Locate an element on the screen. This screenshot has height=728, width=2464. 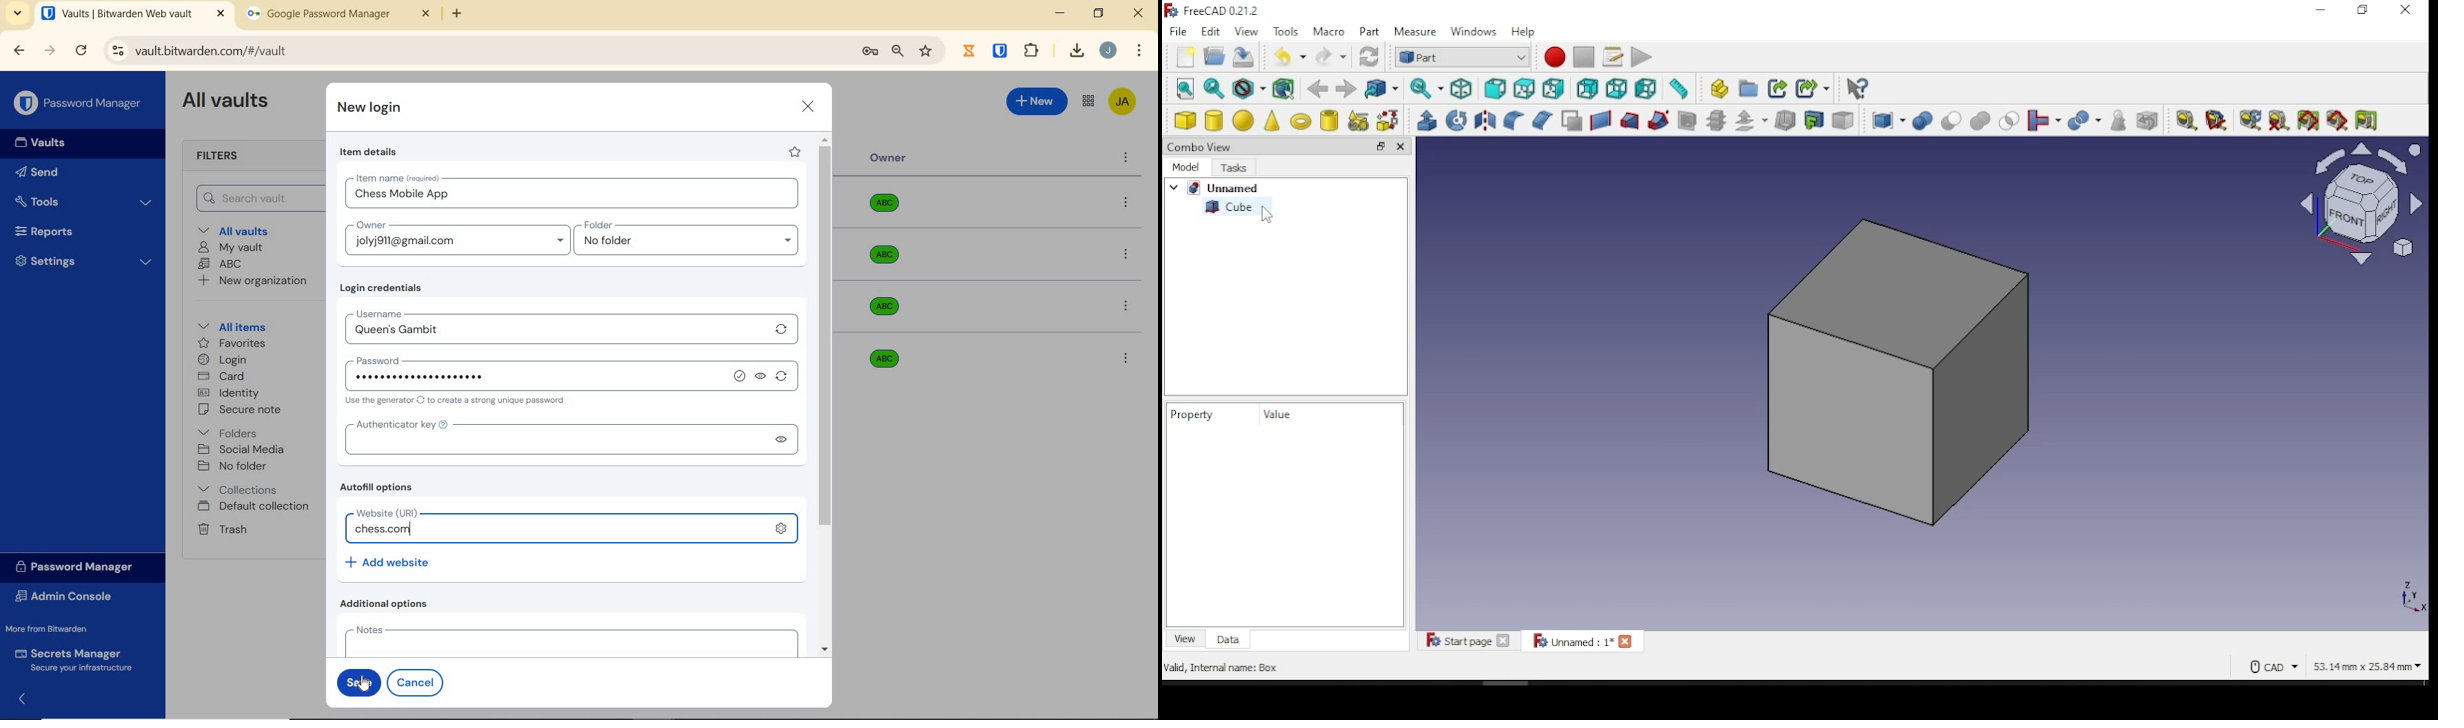
close is located at coordinates (809, 106).